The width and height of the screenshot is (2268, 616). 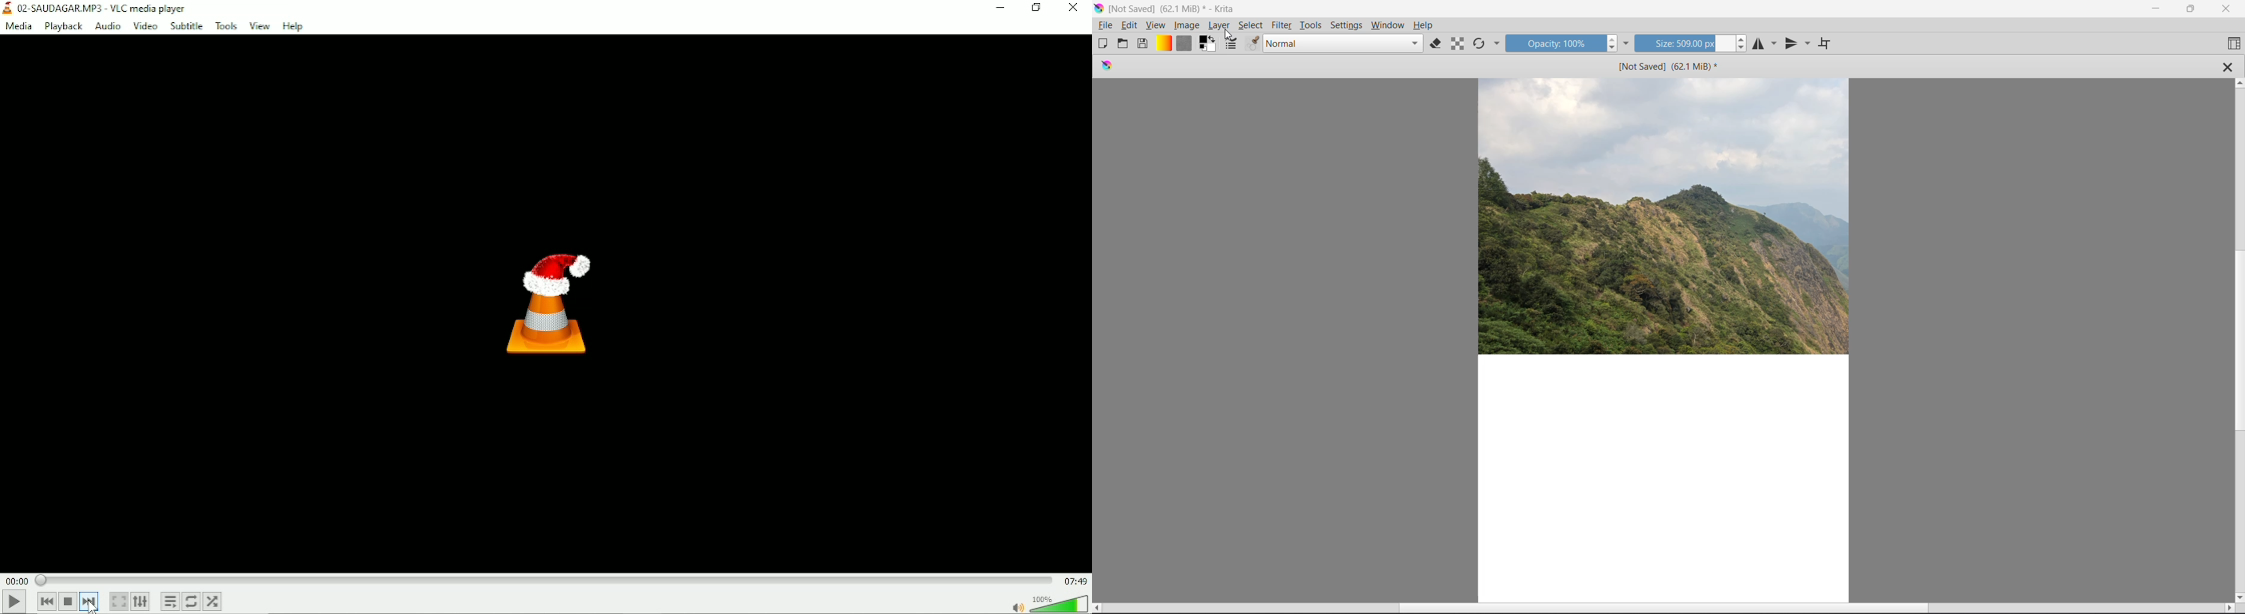 I want to click on Set the background and foreground colro selector, so click(x=1207, y=44).